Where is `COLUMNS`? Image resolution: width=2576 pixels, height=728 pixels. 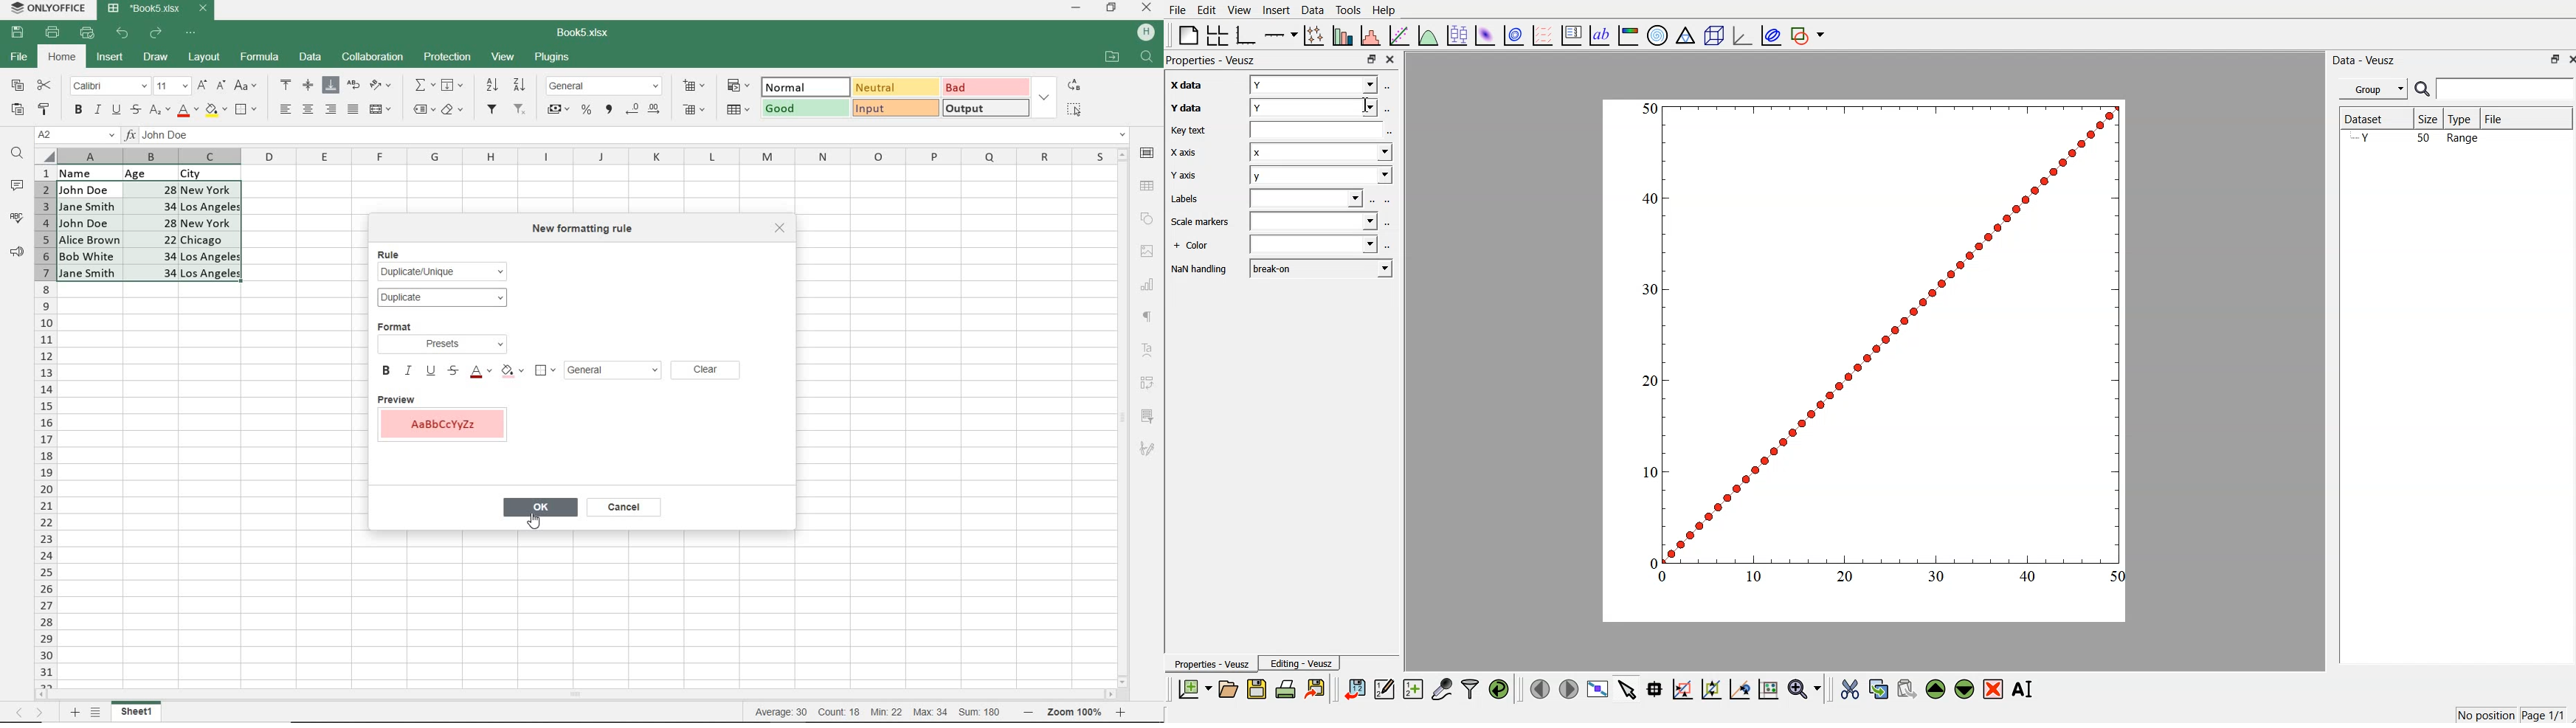 COLUMNS is located at coordinates (584, 156).